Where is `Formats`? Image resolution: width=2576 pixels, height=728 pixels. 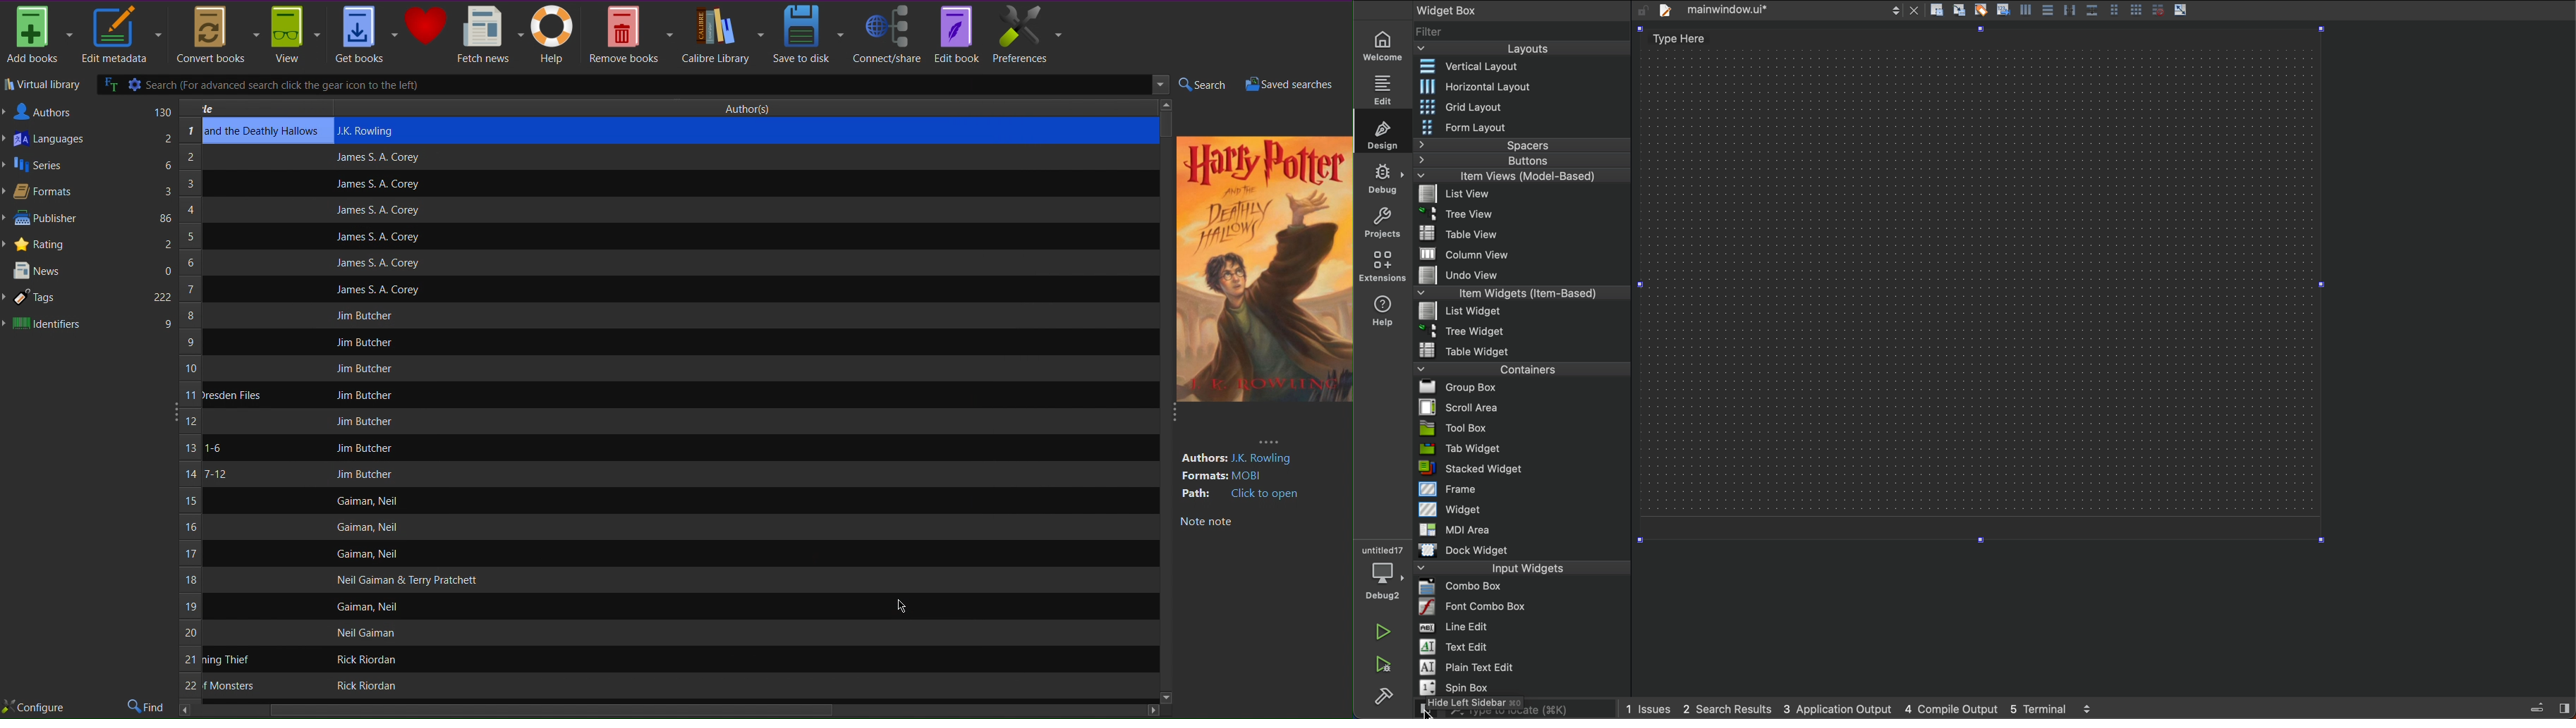
Formats is located at coordinates (88, 192).